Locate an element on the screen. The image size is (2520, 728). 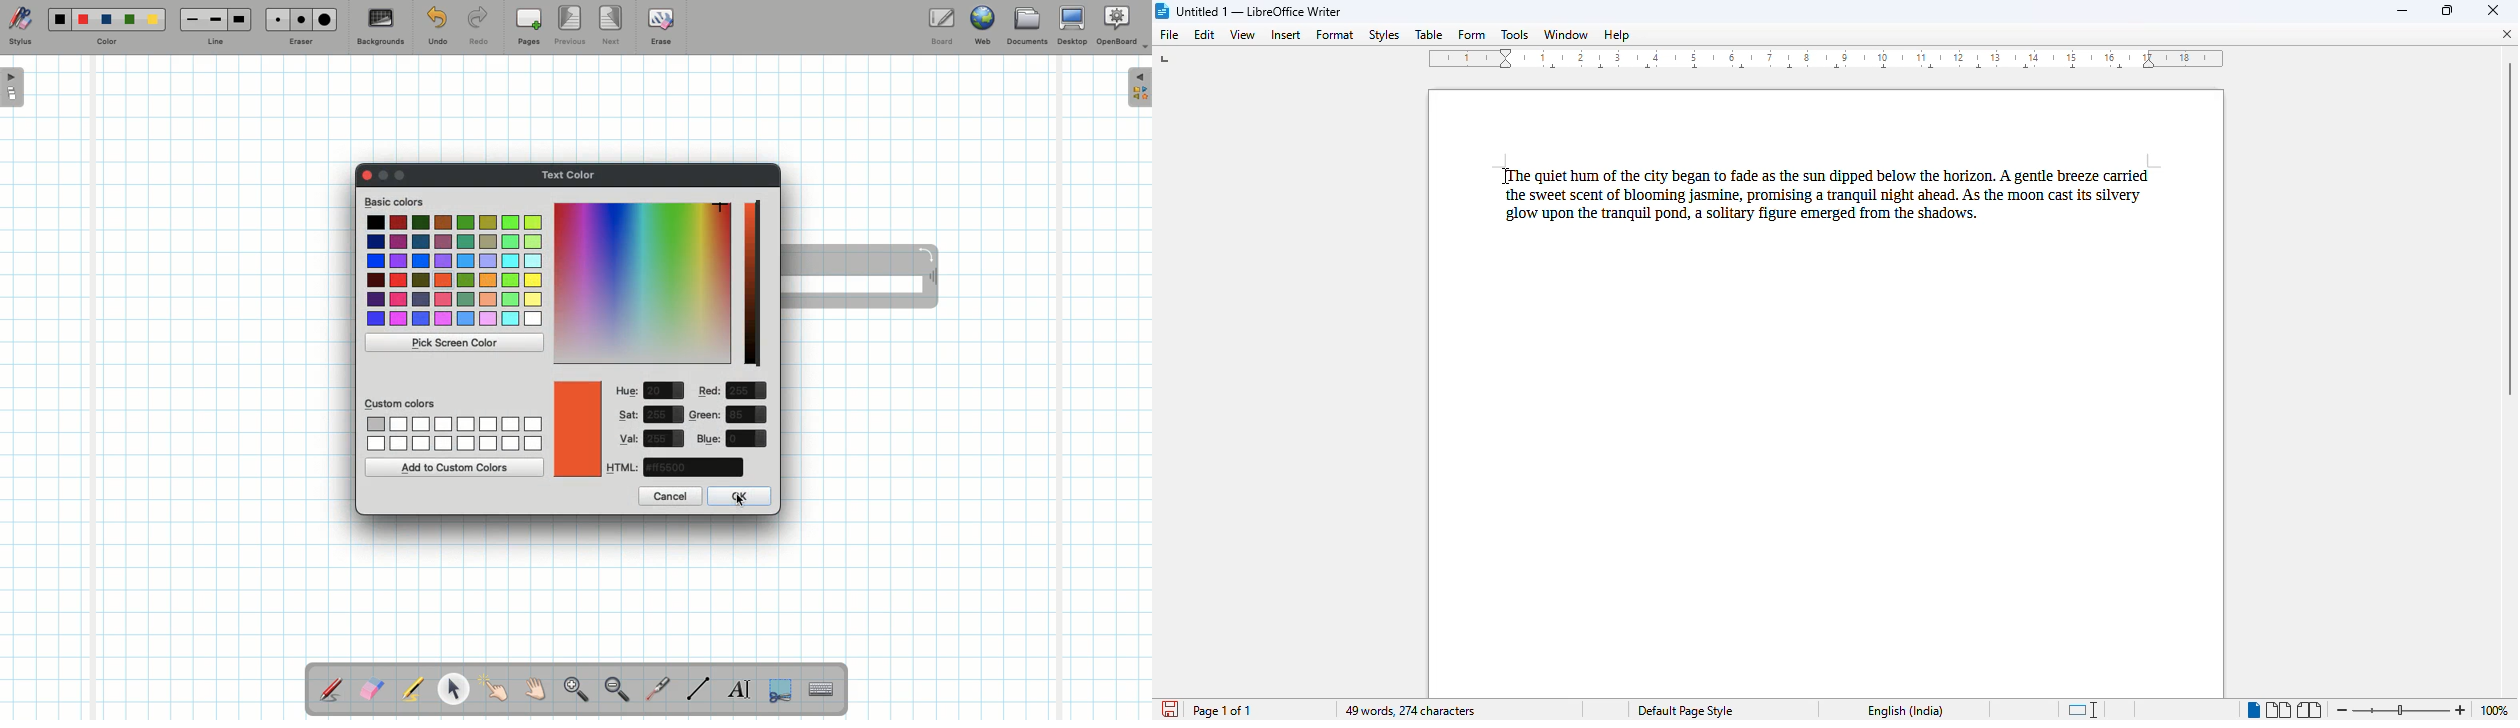
close document is located at coordinates (2507, 34).